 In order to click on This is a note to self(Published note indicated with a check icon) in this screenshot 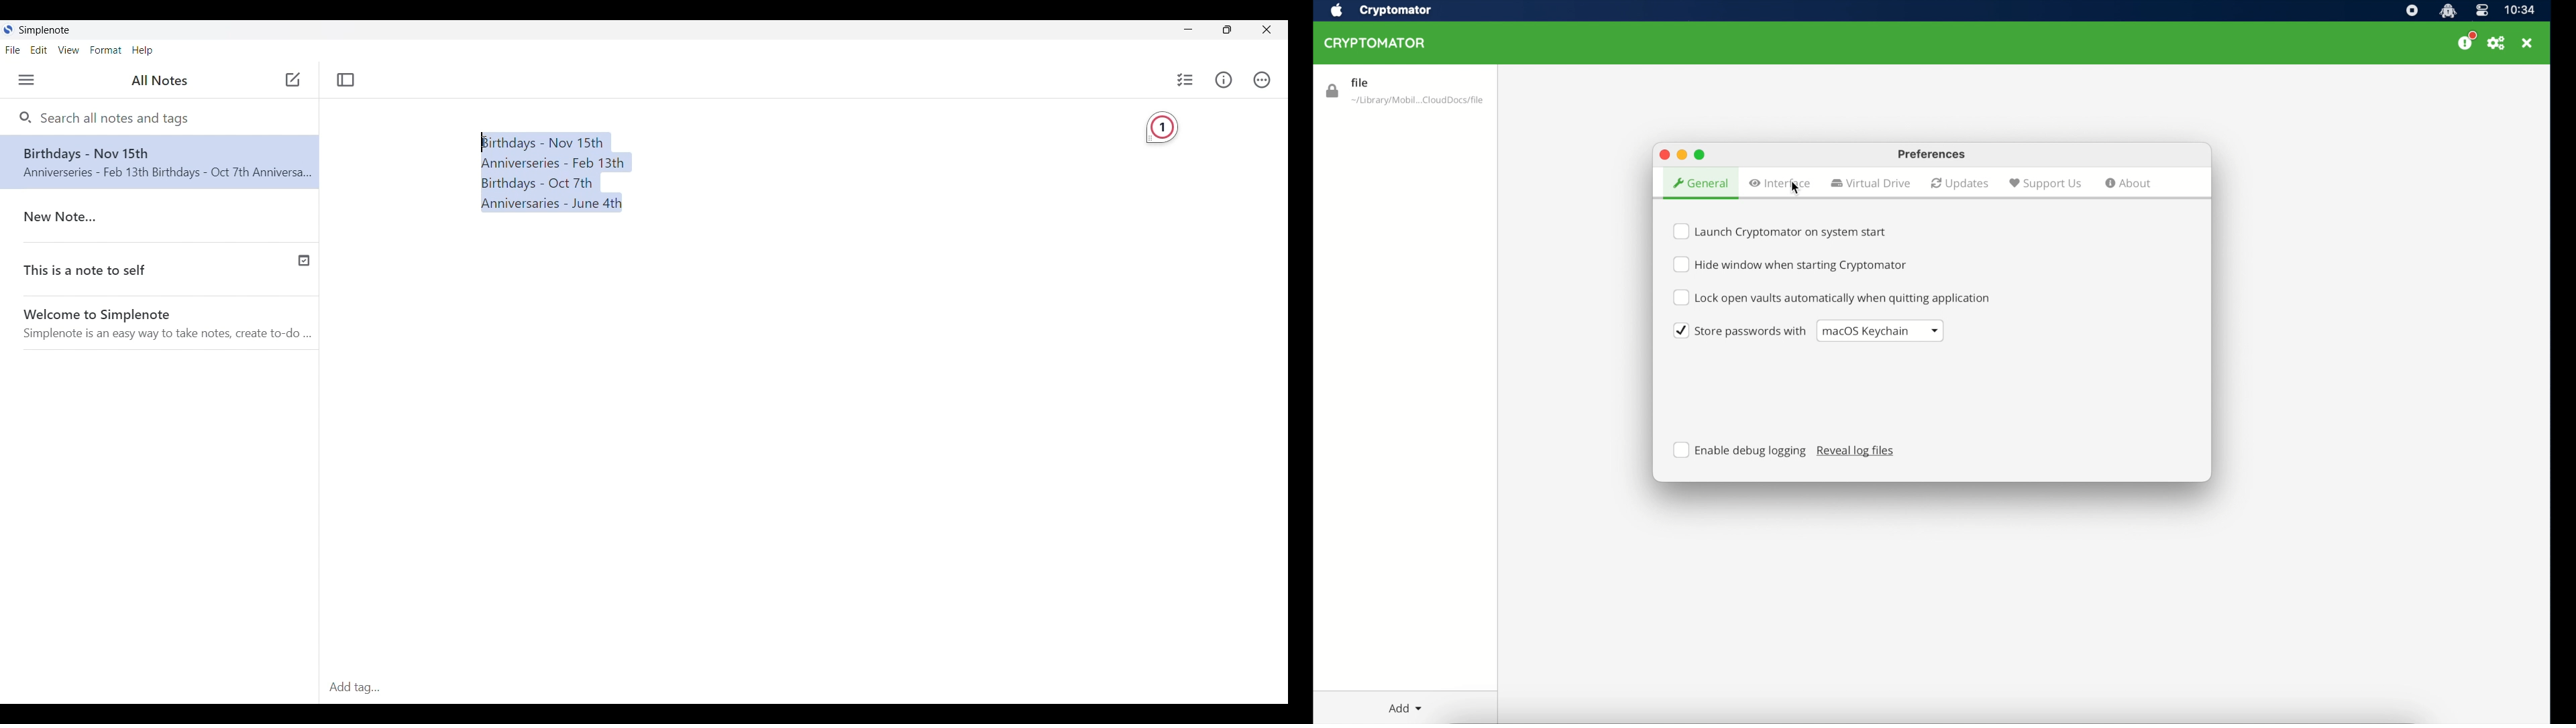, I will do `click(160, 271)`.